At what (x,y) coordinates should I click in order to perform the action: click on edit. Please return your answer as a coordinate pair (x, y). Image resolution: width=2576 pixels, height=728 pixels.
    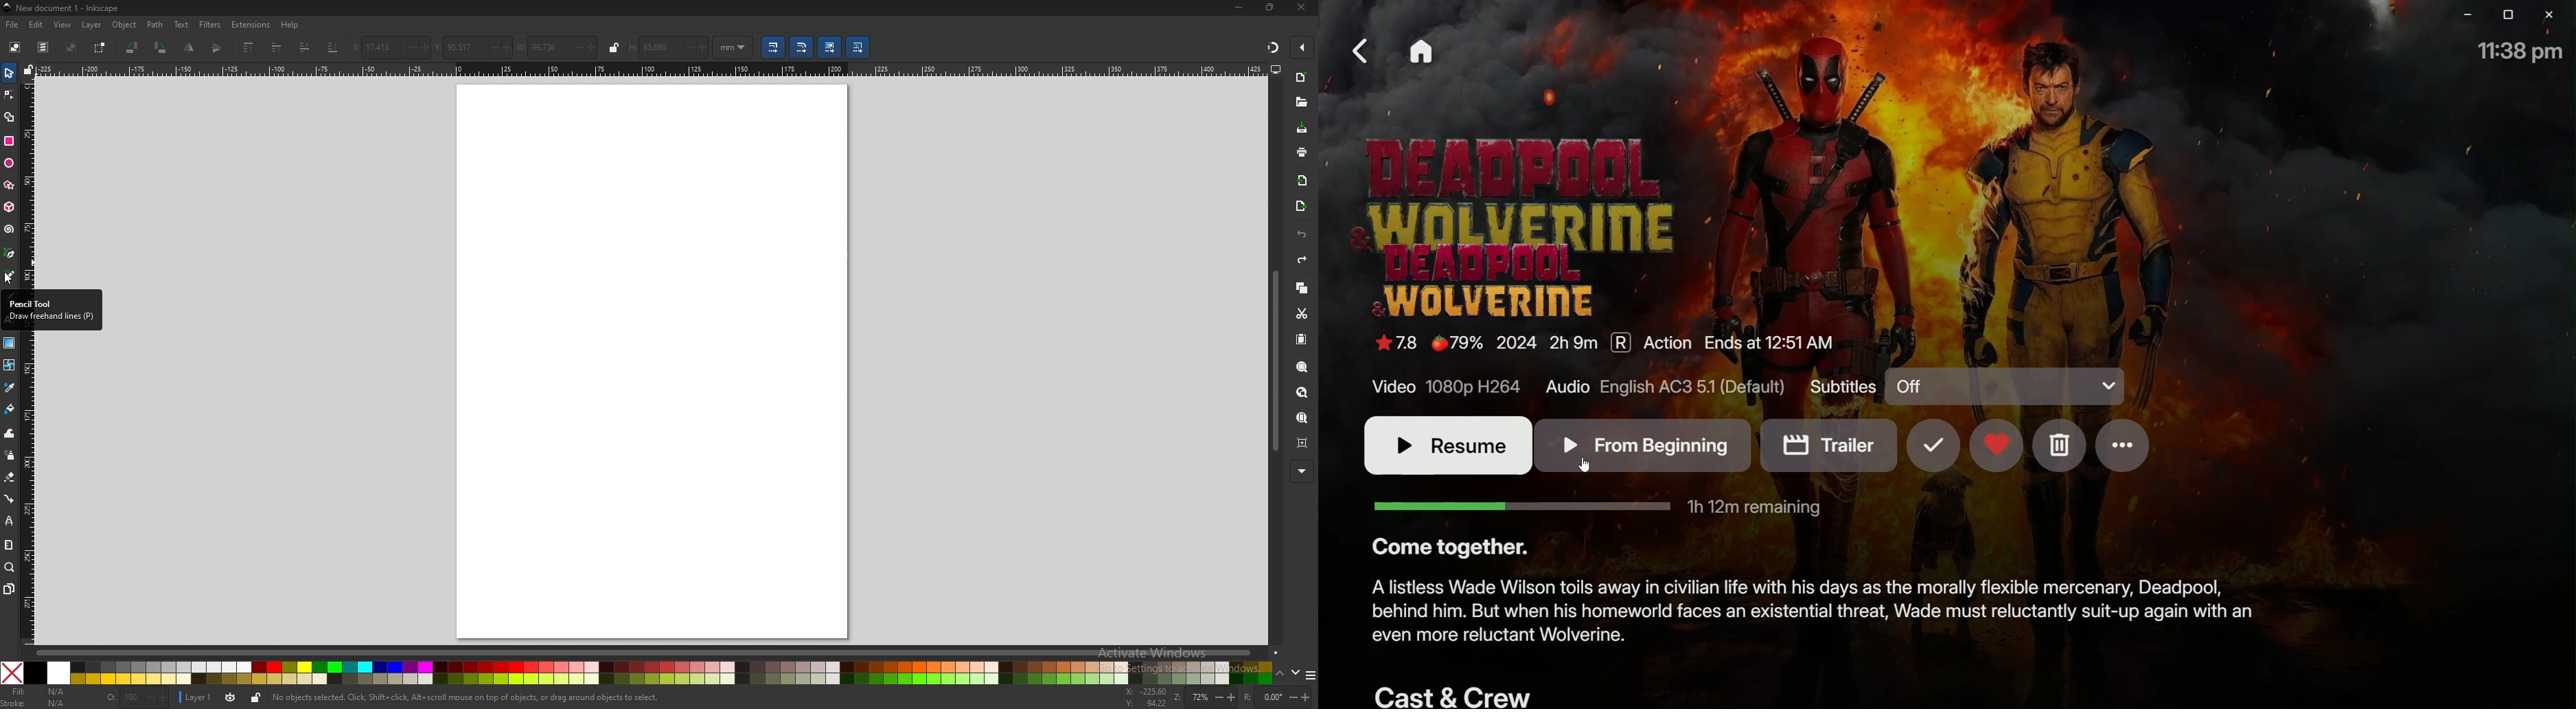
    Looking at the image, I should click on (37, 25).